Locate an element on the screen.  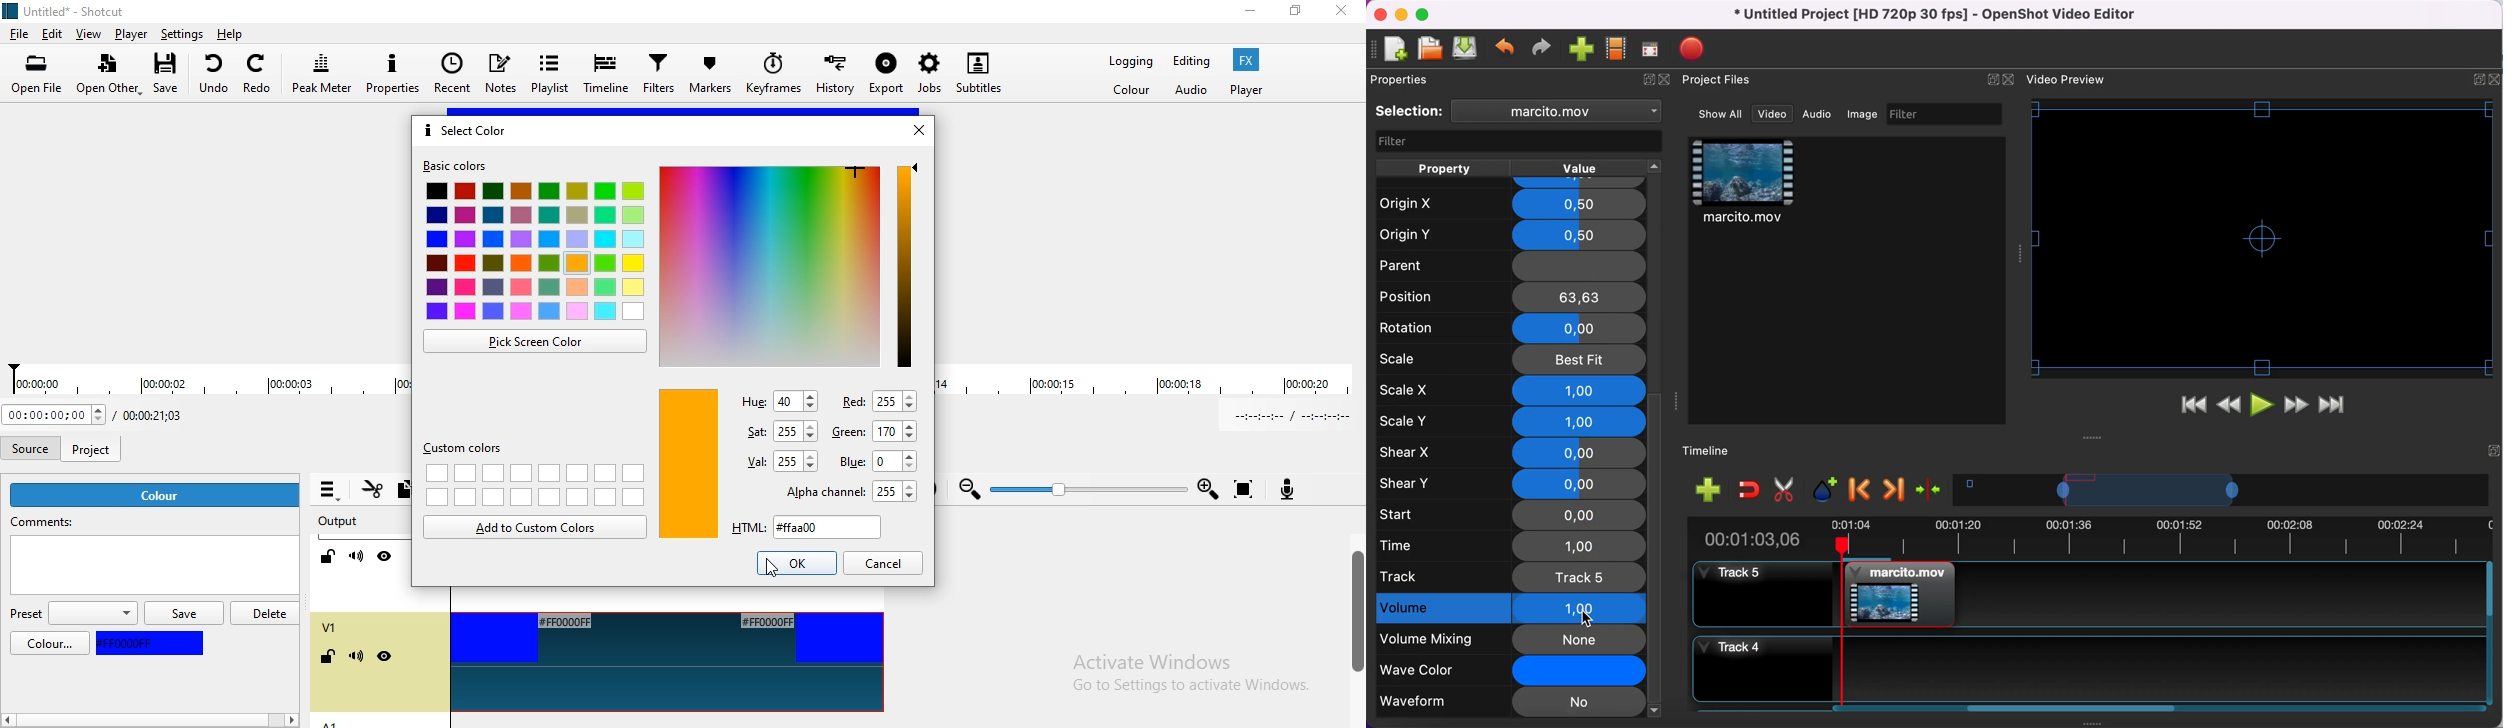
Fx is located at coordinates (1245, 60).